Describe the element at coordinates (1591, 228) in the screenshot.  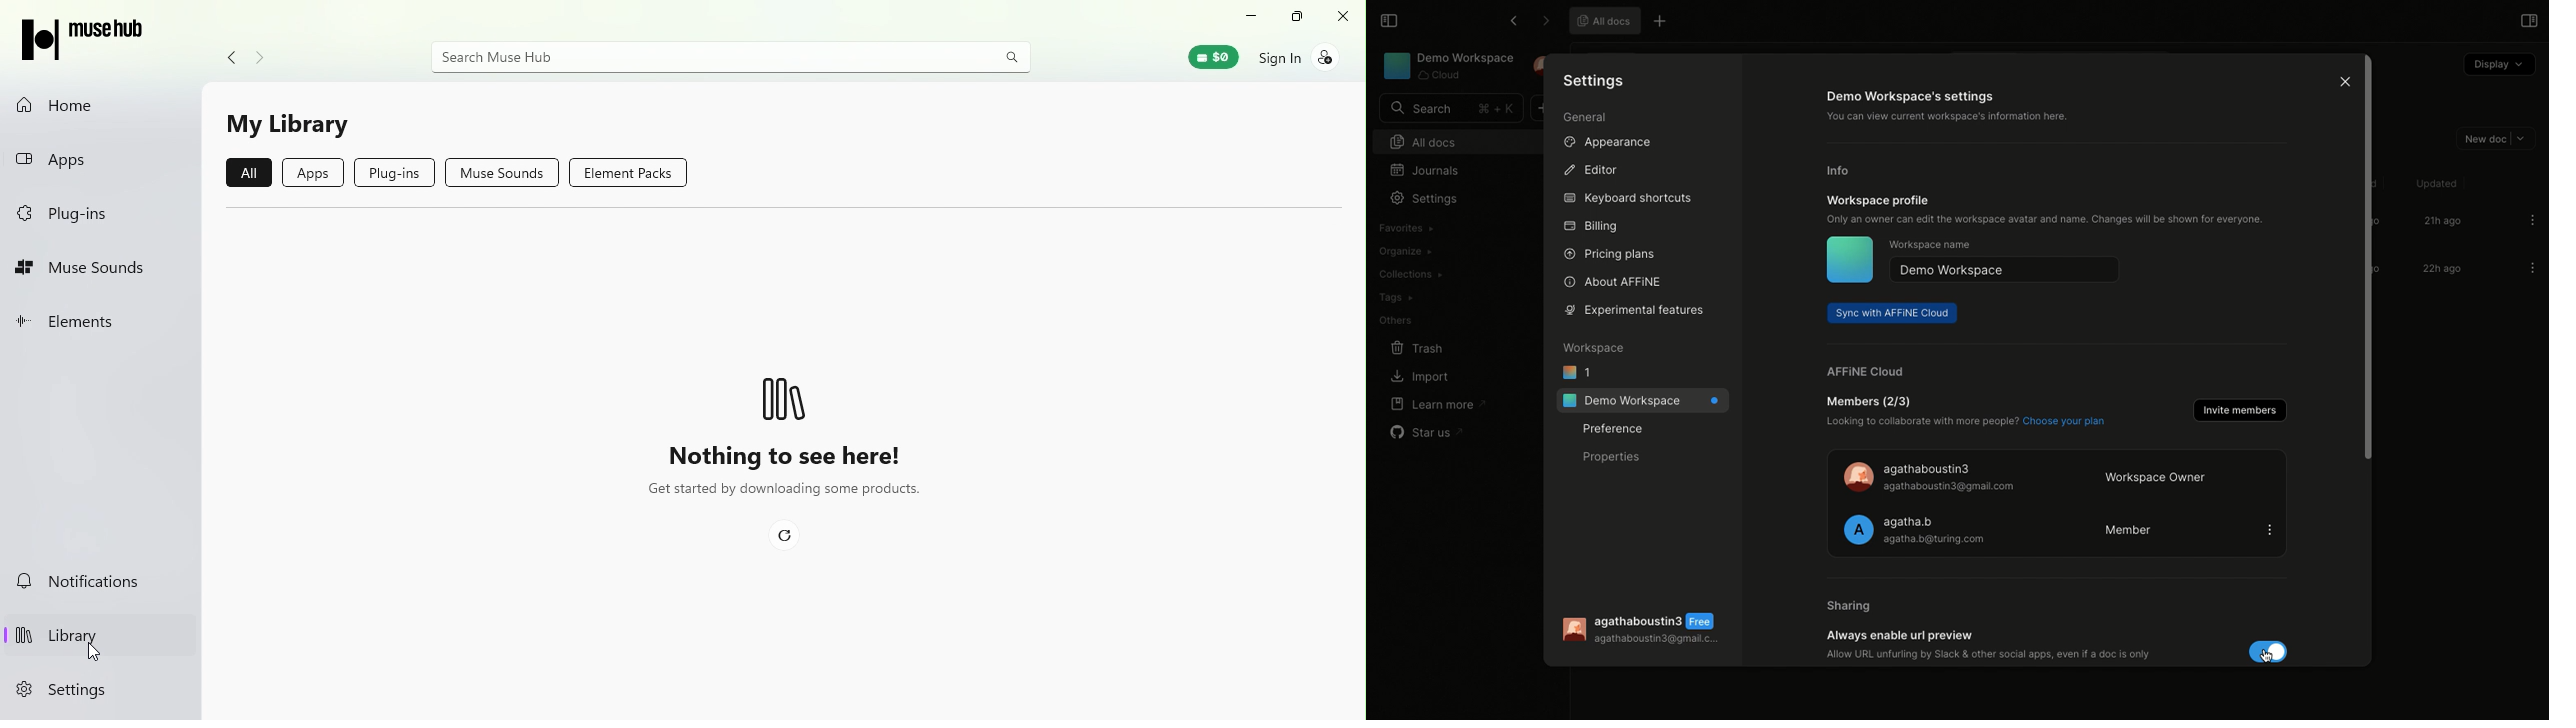
I see `Billing` at that location.